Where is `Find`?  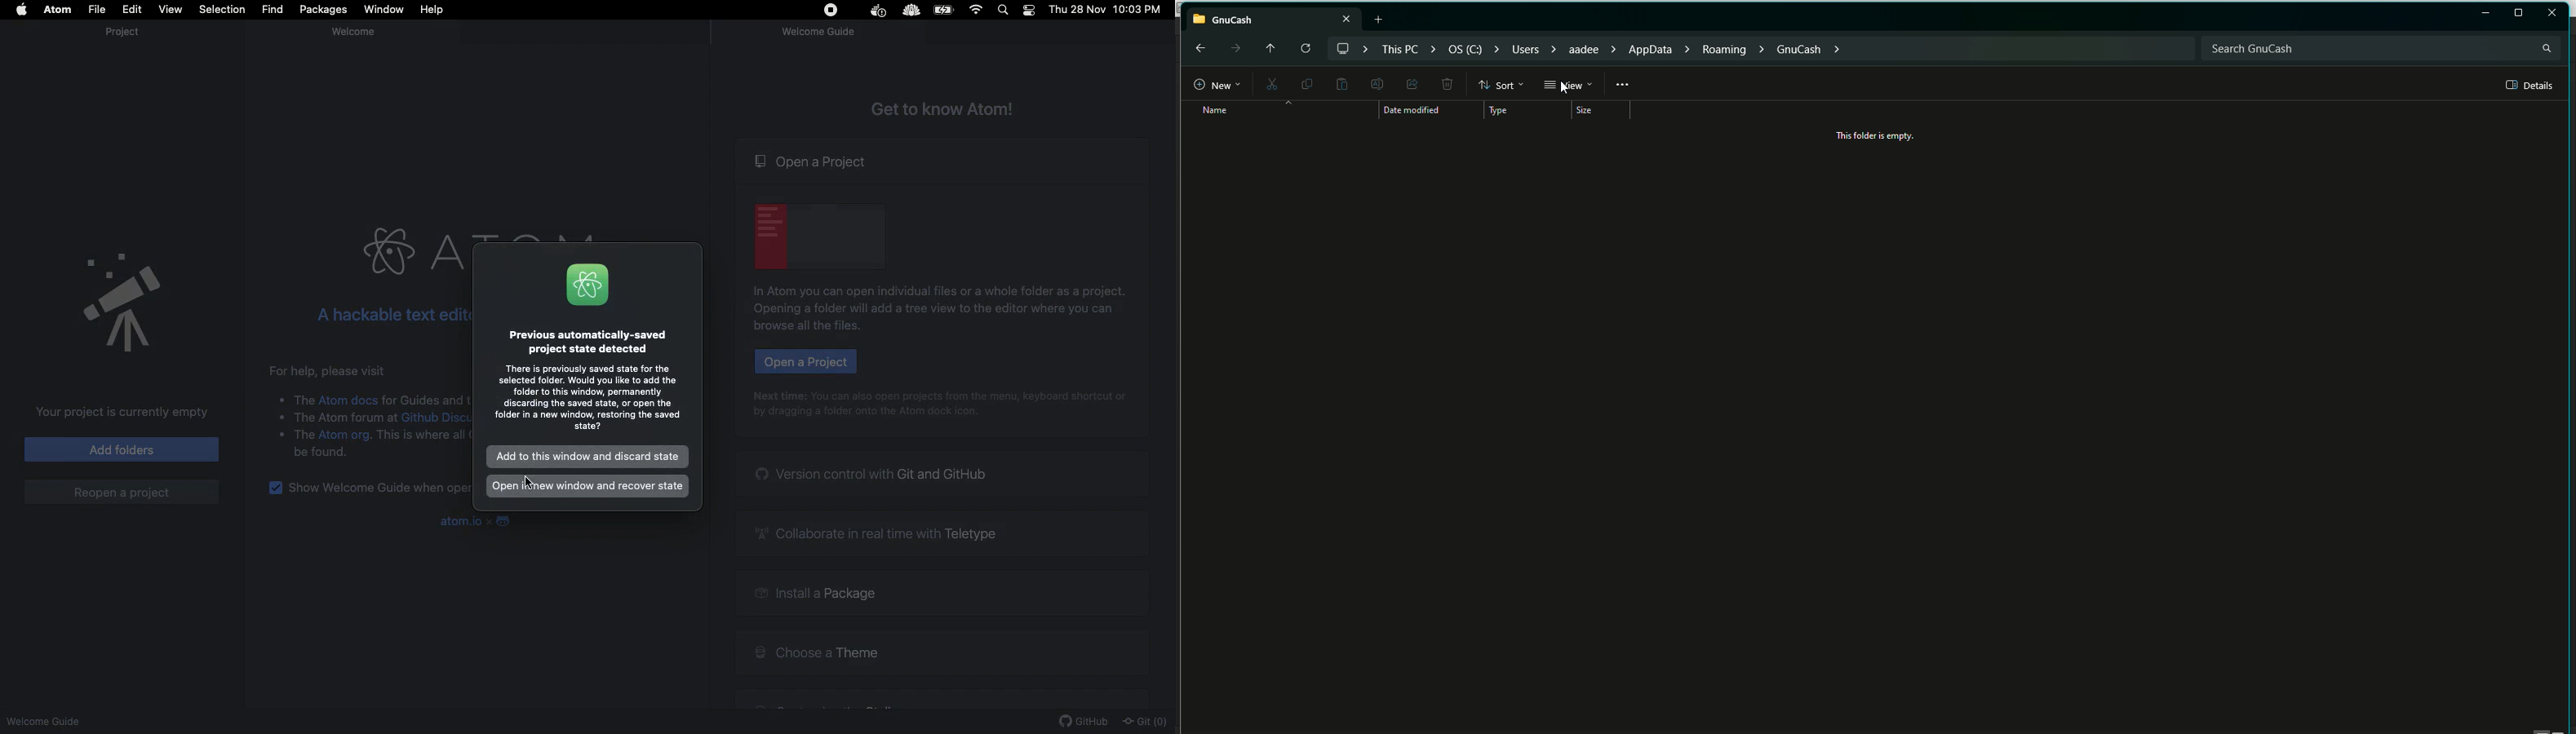 Find is located at coordinates (272, 10).